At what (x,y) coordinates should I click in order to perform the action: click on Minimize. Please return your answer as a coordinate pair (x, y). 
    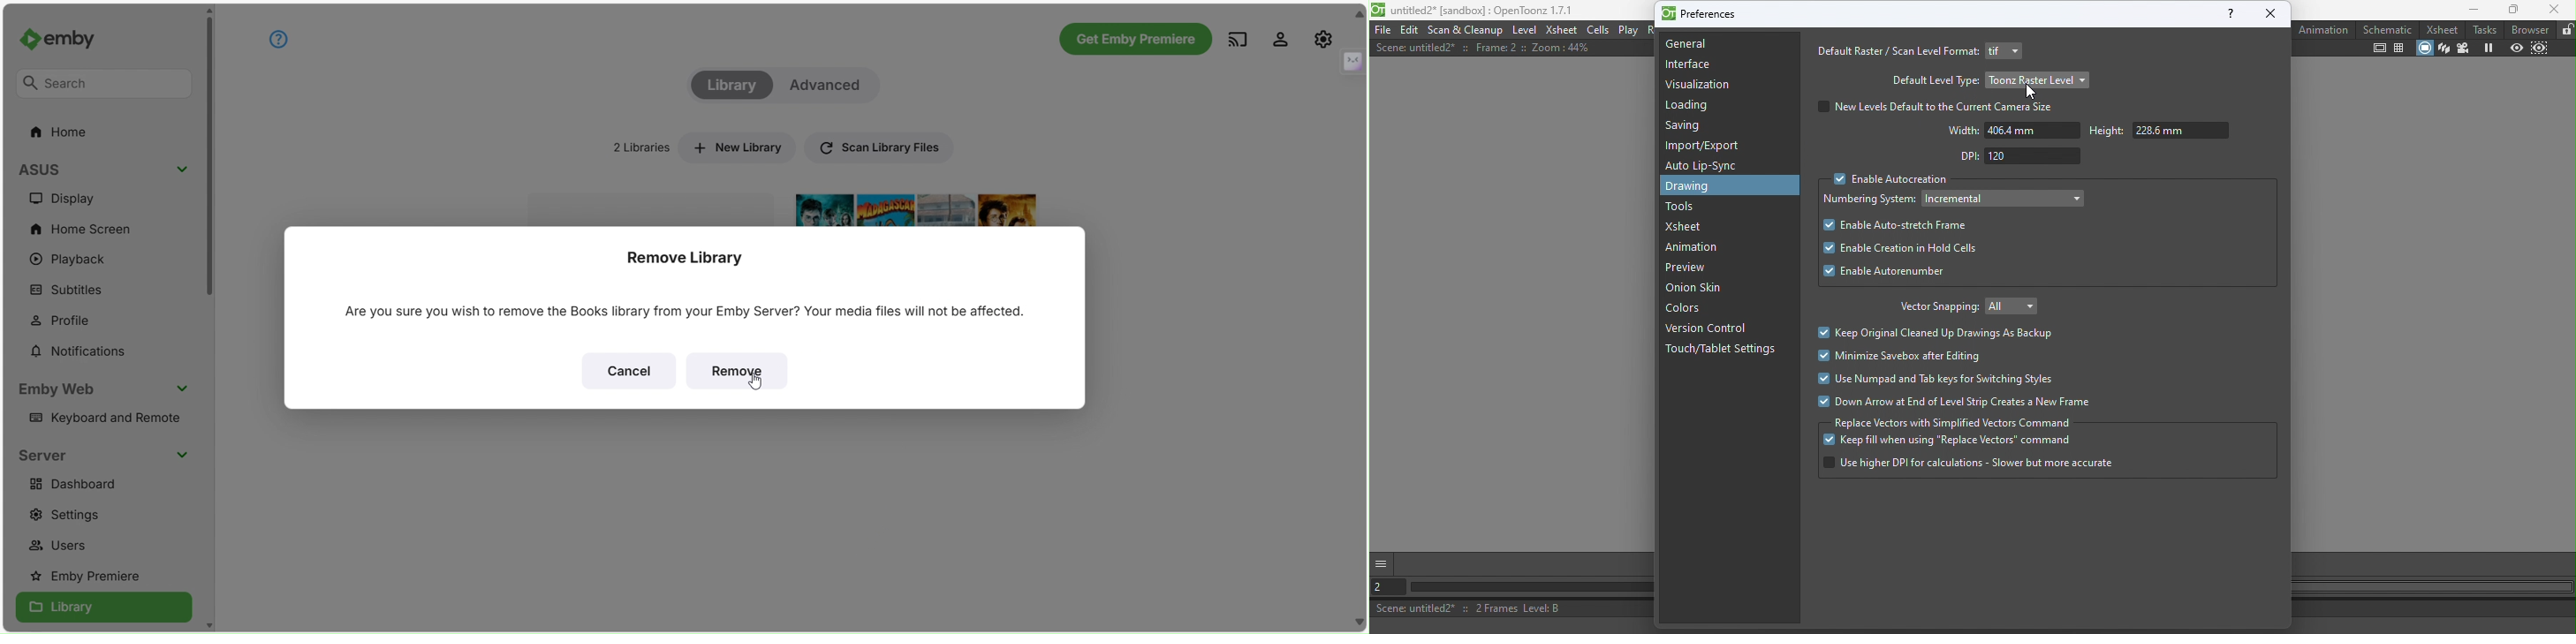
    Looking at the image, I should click on (2464, 11).